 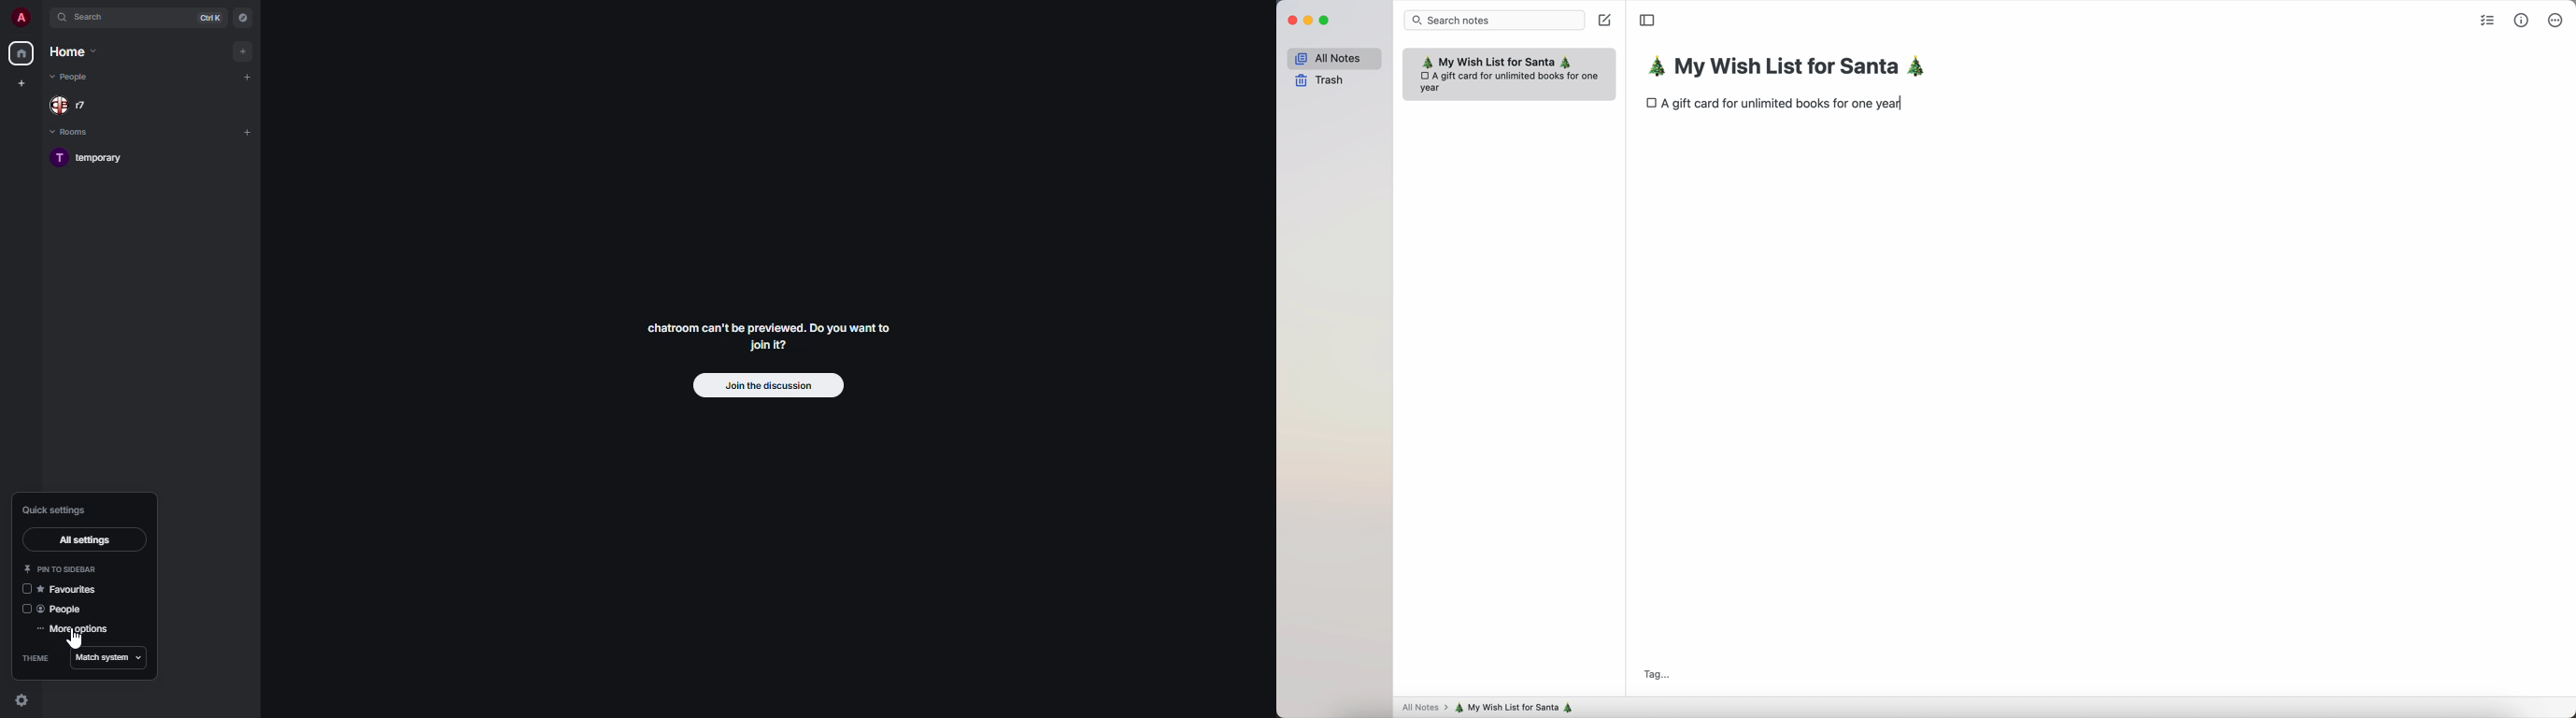 What do you see at coordinates (247, 132) in the screenshot?
I see `add` at bounding box center [247, 132].